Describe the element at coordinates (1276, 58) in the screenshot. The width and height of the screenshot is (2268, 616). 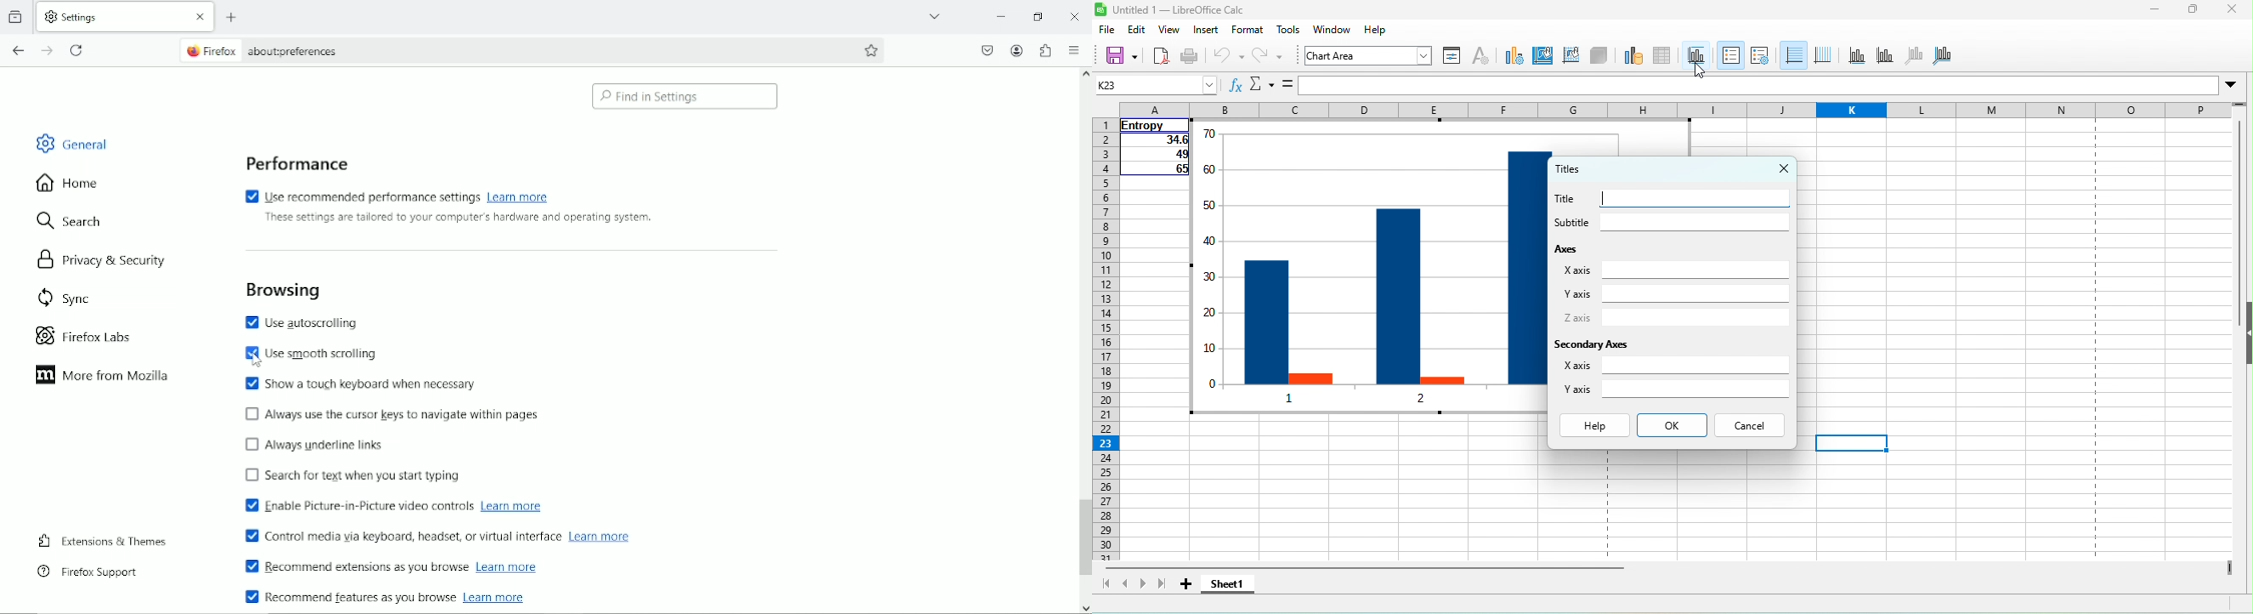
I see `redo` at that location.